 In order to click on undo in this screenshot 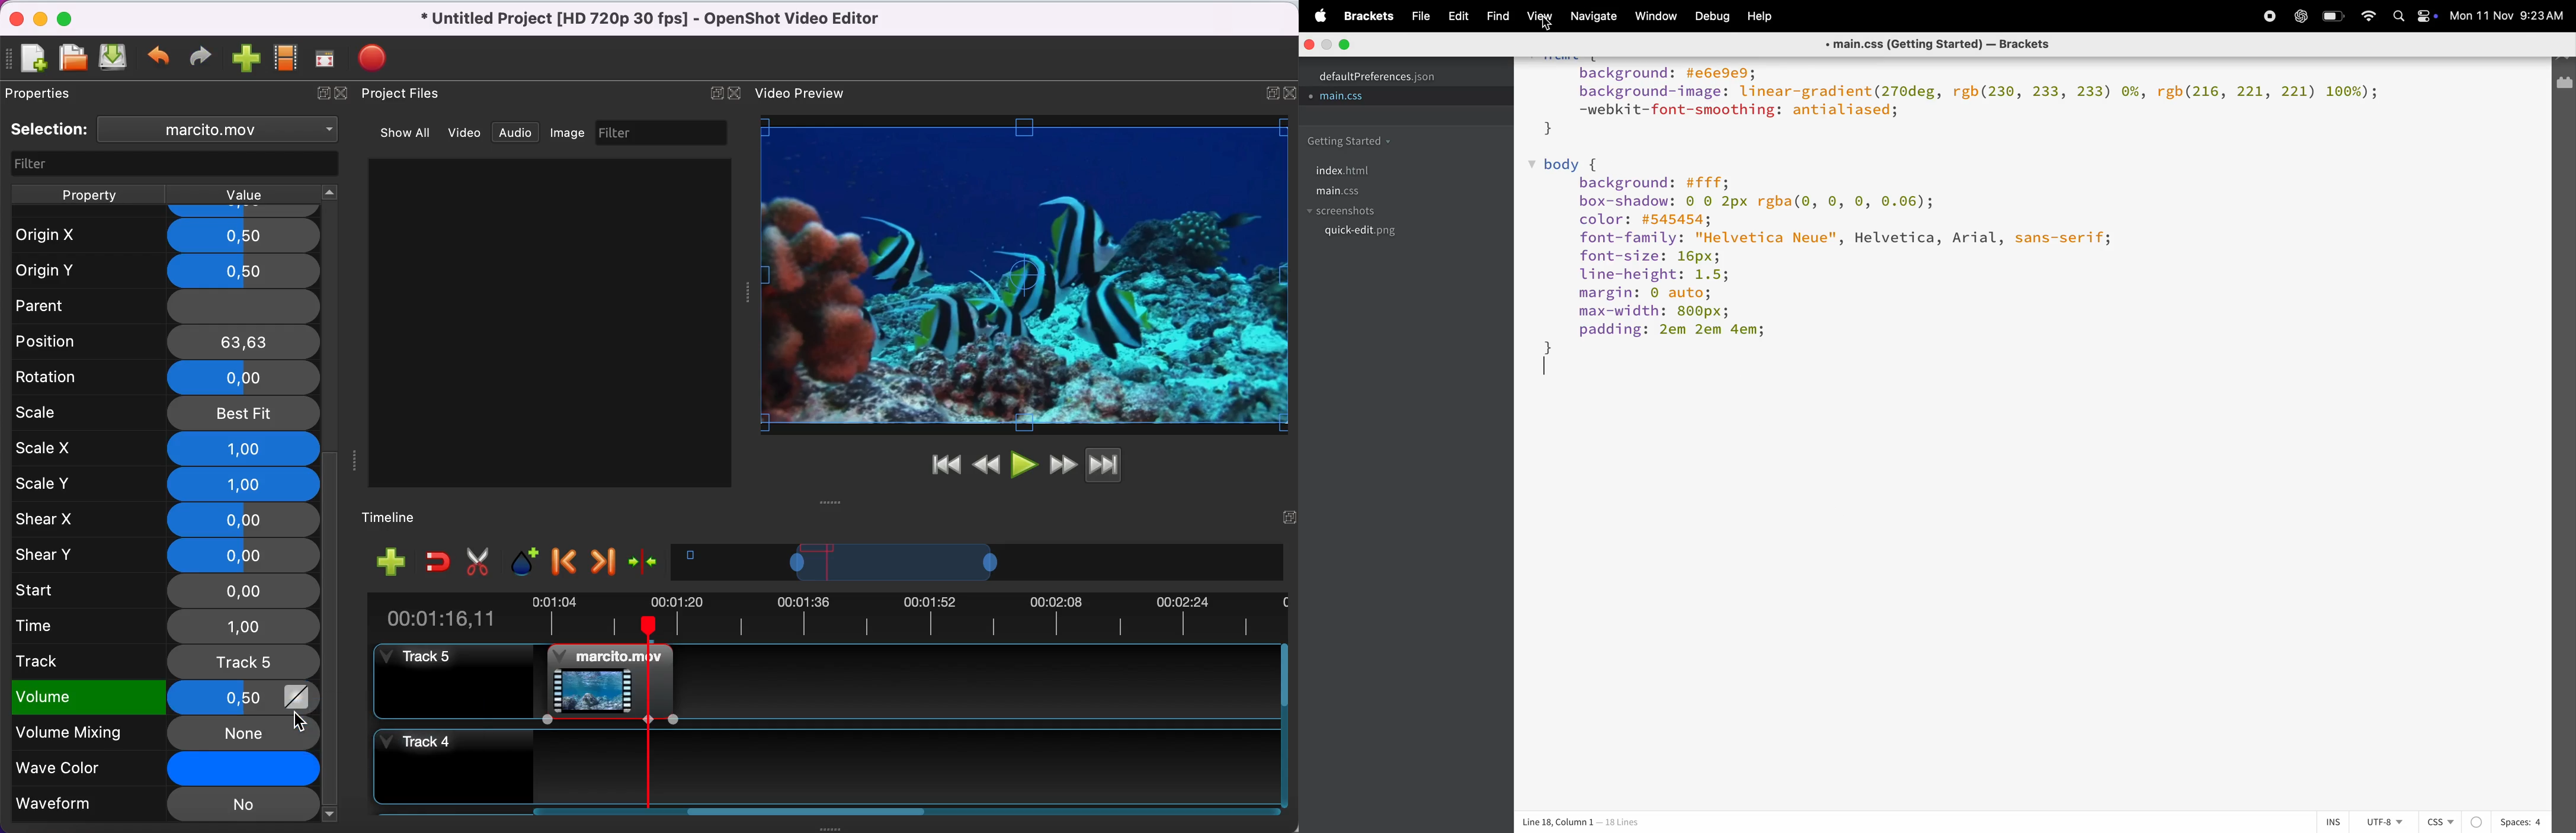, I will do `click(161, 59)`.